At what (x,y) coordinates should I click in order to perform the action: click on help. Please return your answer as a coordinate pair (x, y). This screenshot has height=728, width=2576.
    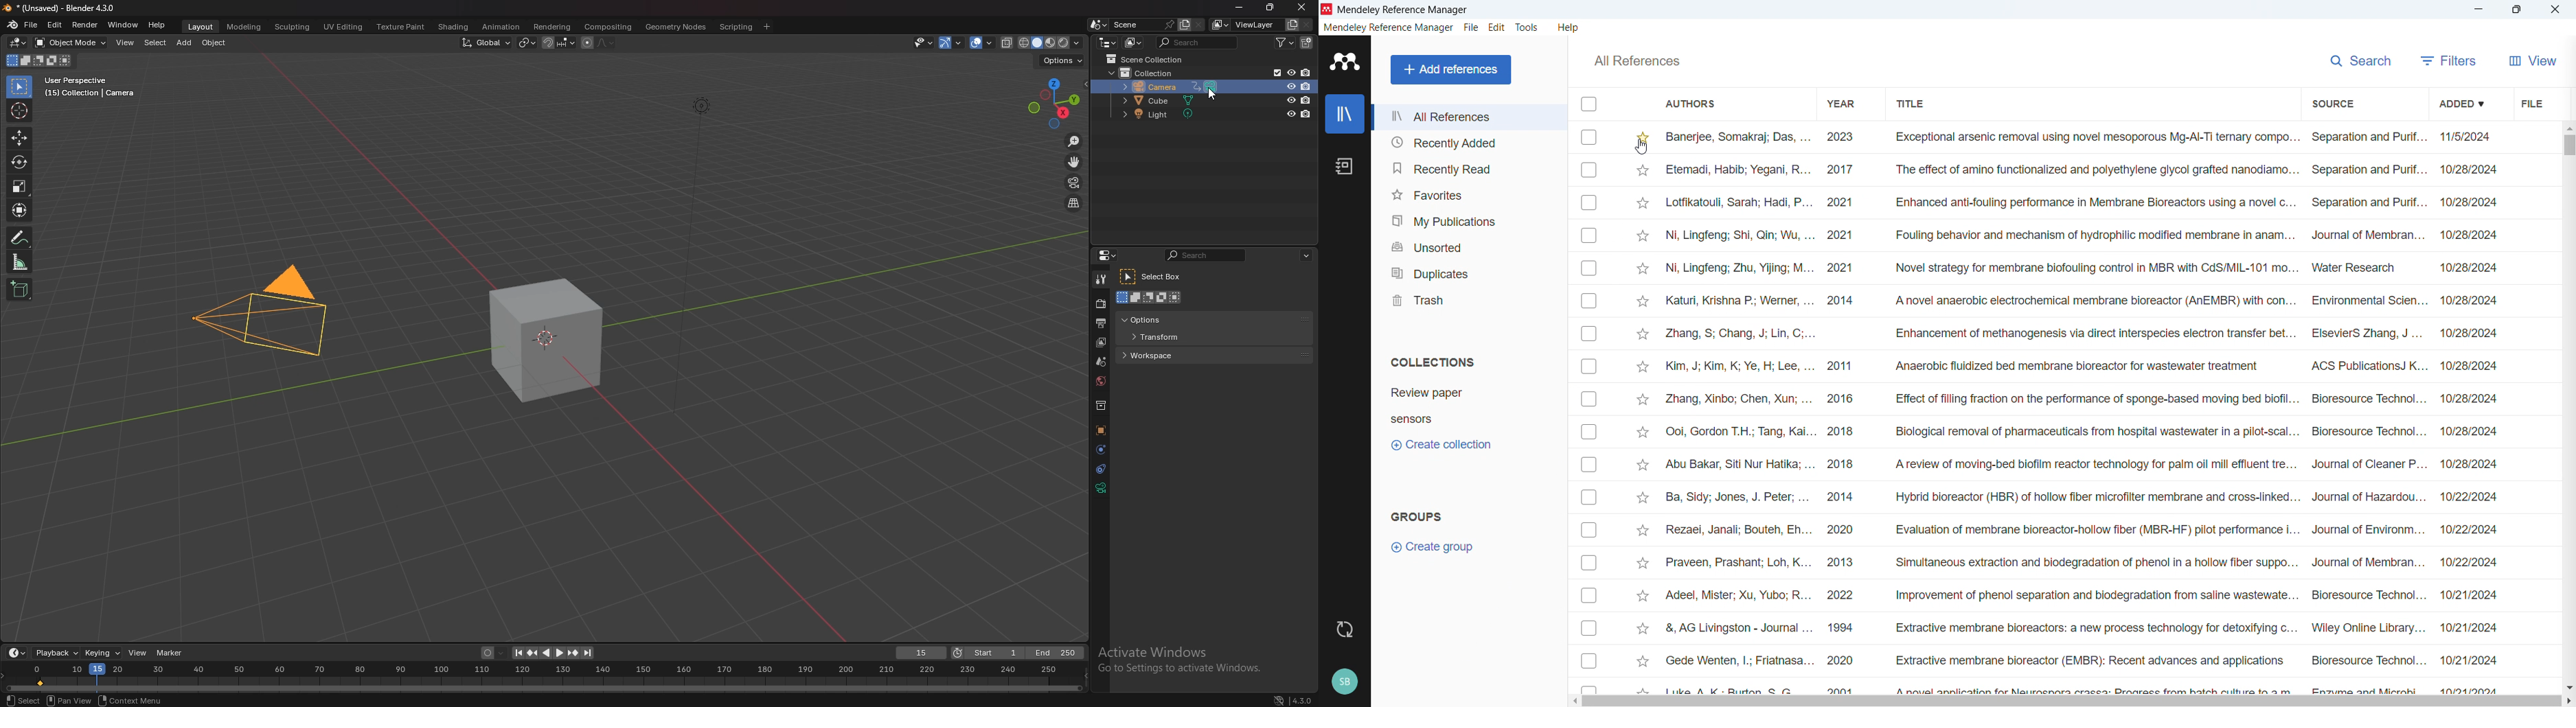
    Looking at the image, I should click on (157, 25).